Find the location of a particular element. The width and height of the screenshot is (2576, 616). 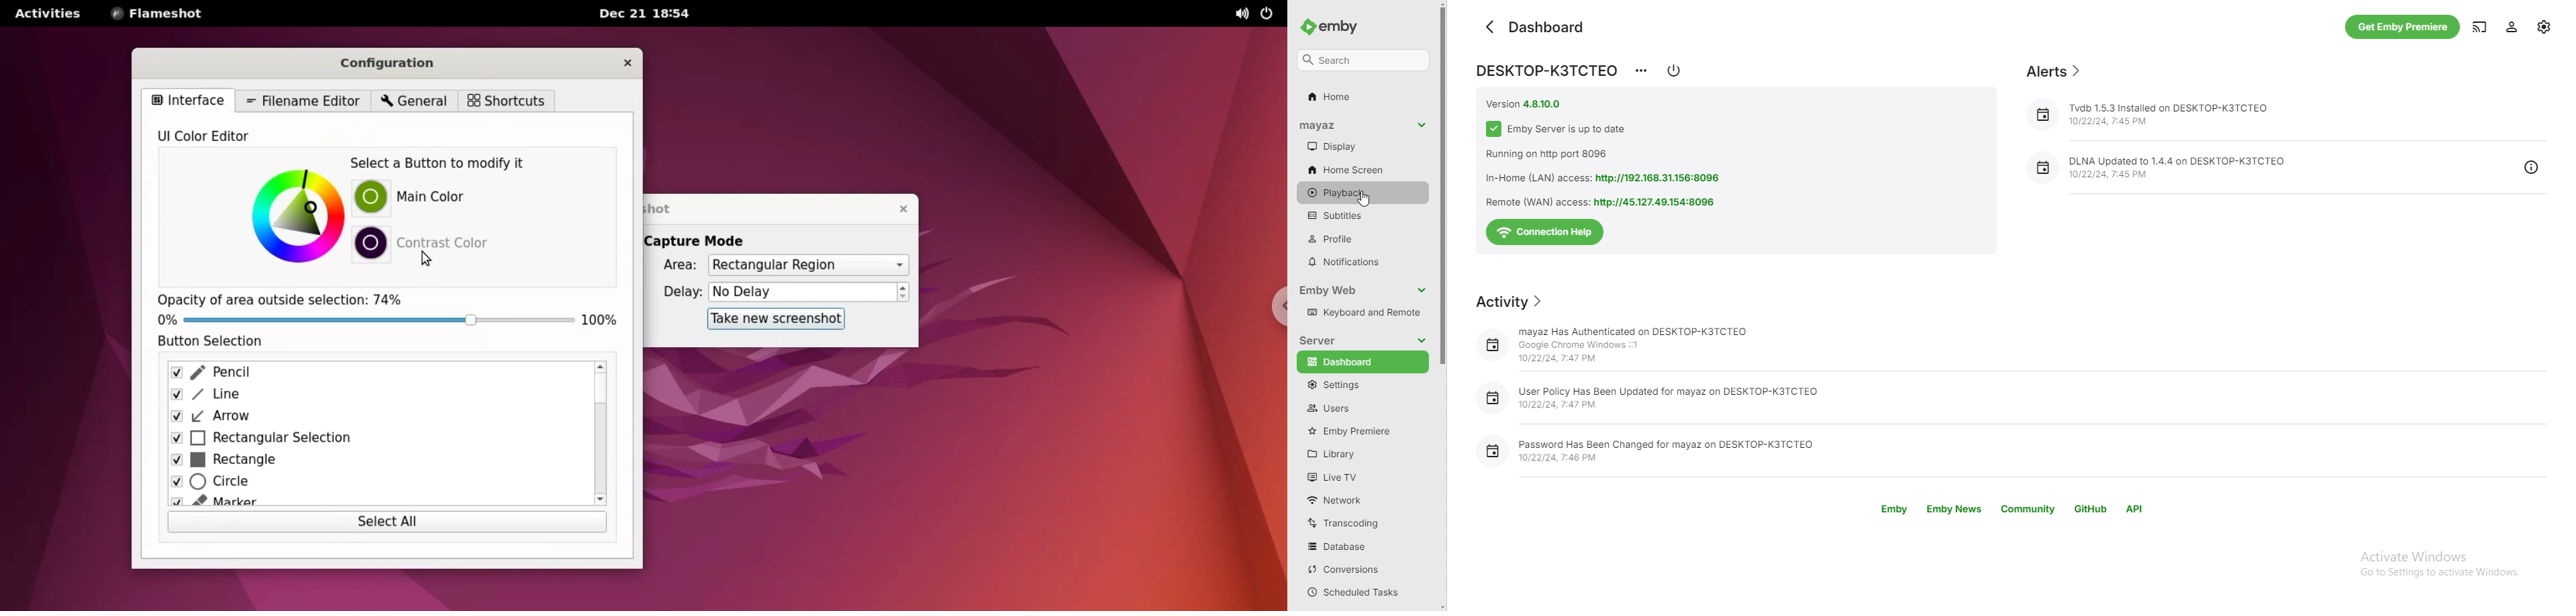

dashboard is located at coordinates (1533, 28).